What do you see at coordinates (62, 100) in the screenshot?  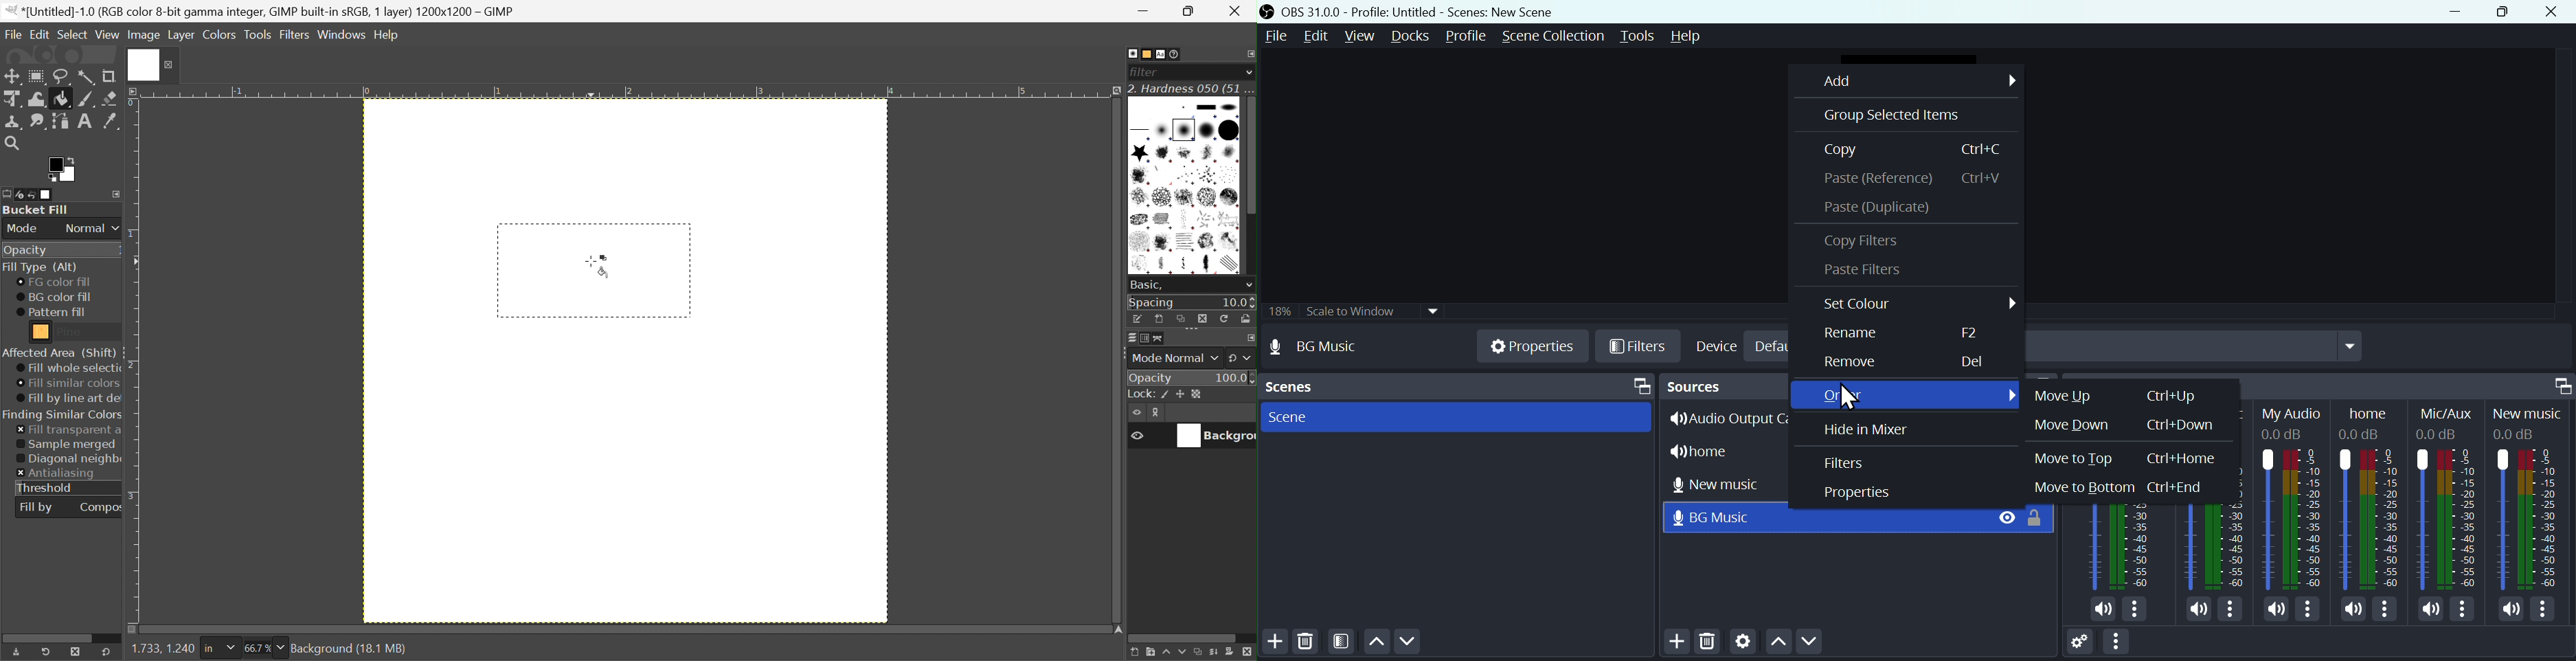 I see `Bucket Fill Tool` at bounding box center [62, 100].